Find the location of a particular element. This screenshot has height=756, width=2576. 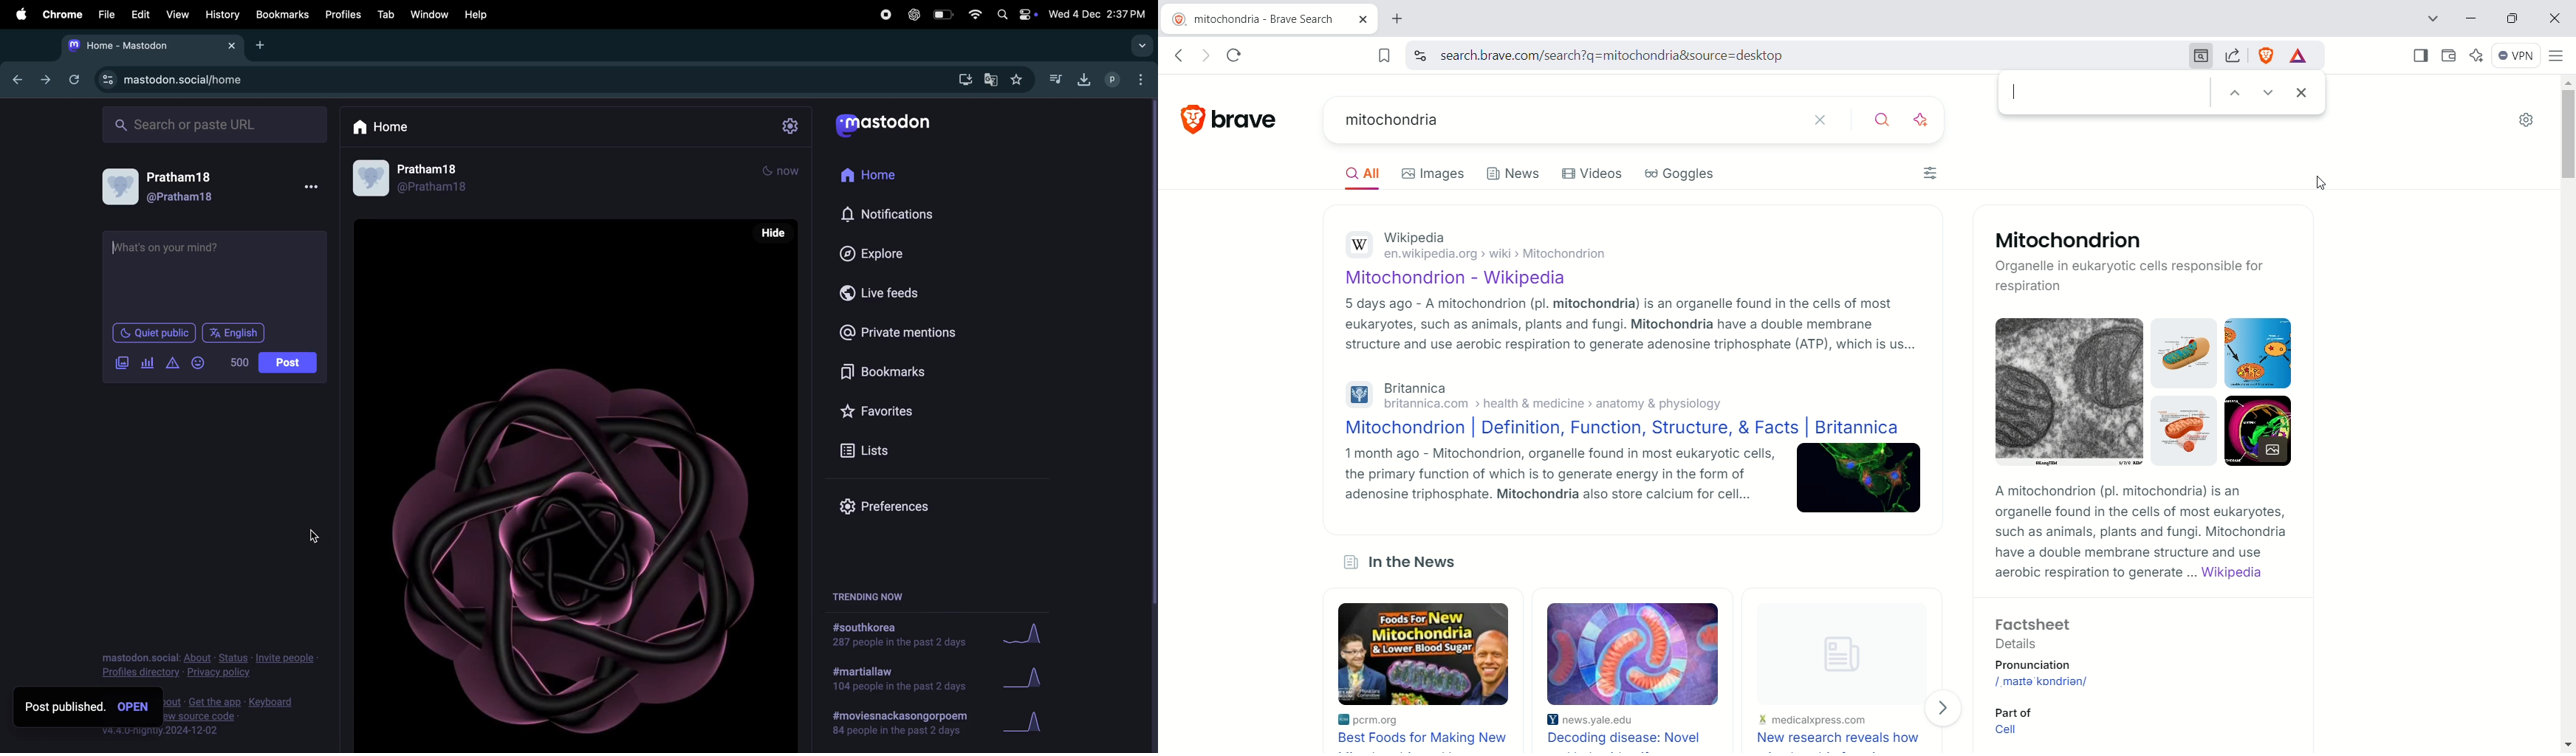

graph is located at coordinates (1023, 634).